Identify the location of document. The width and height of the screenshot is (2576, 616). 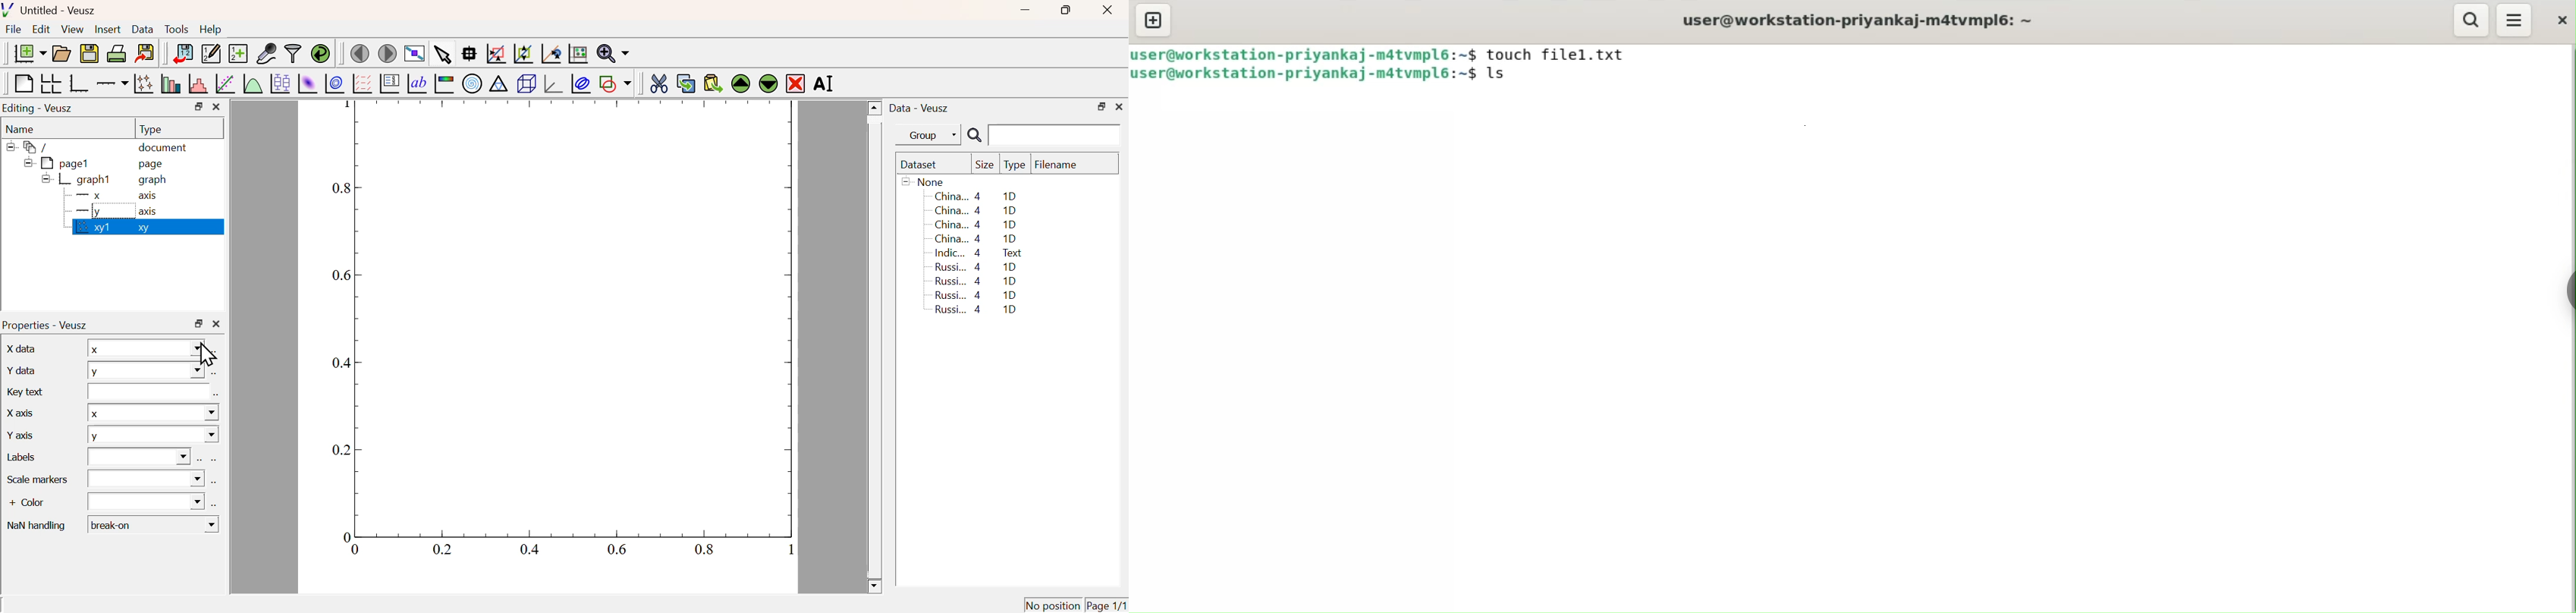
(164, 149).